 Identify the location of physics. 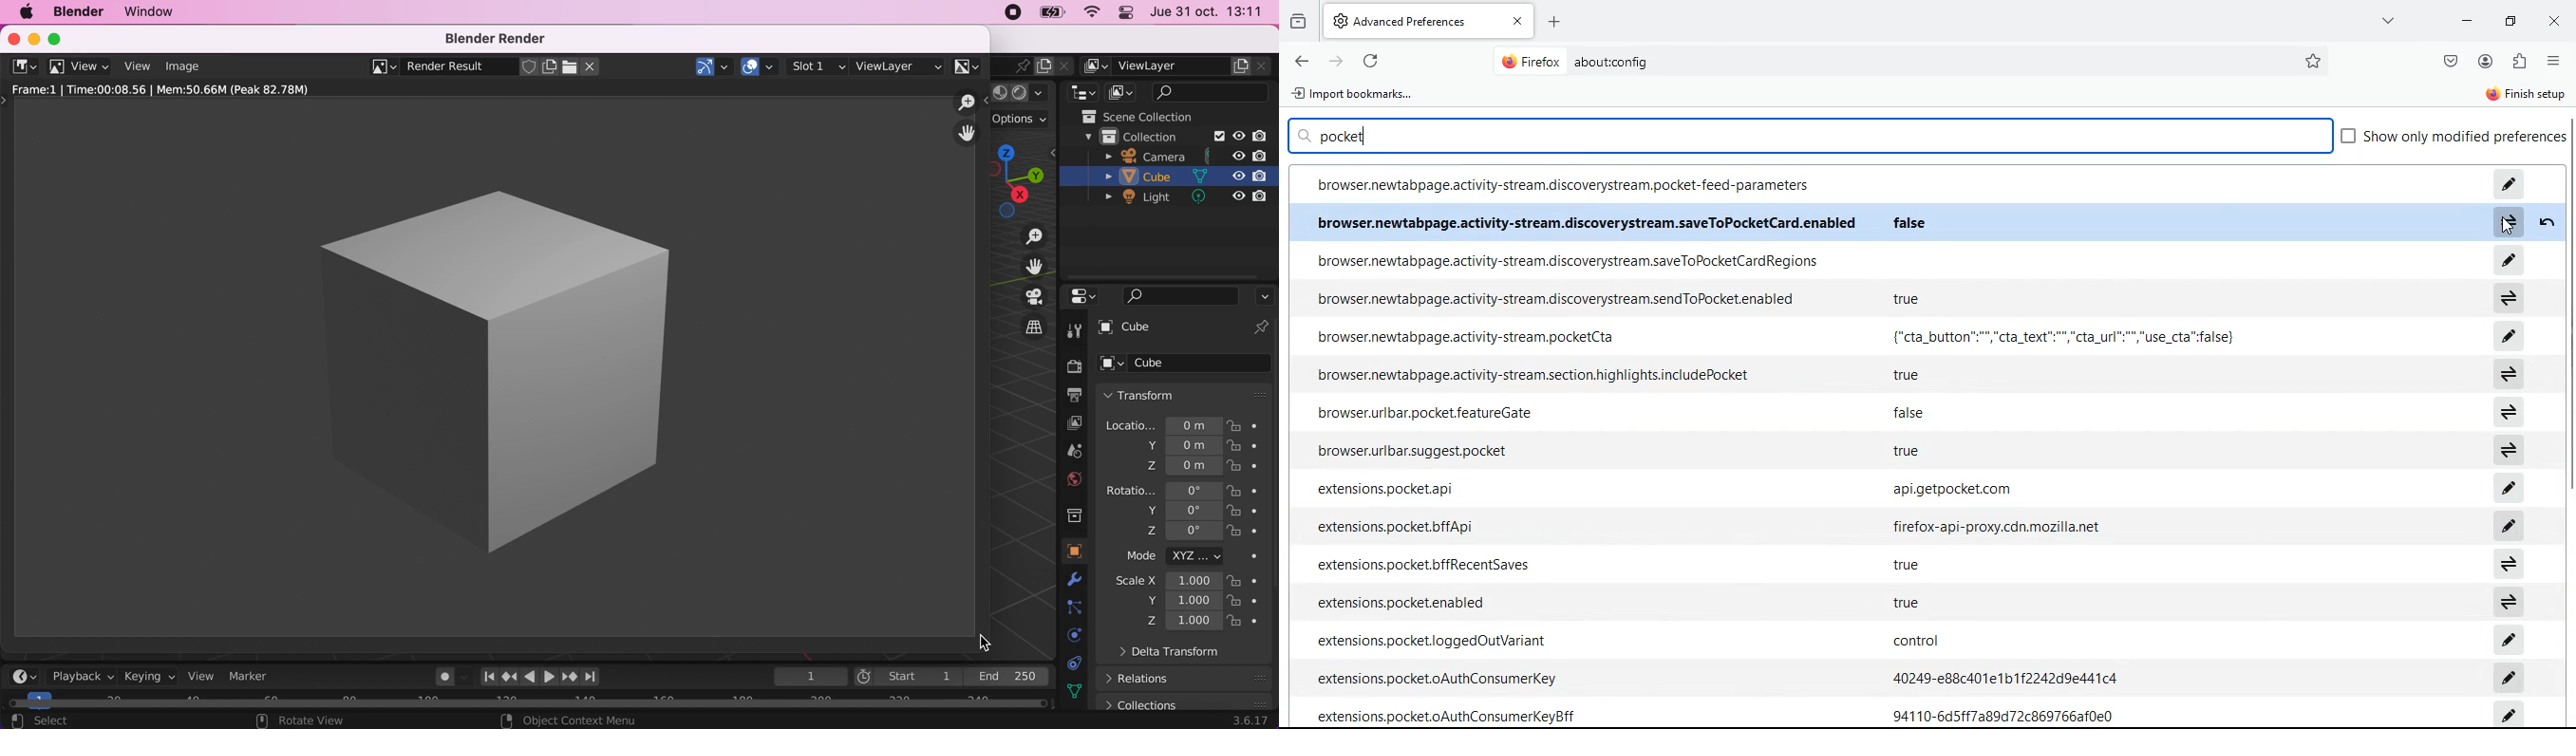
(1079, 582).